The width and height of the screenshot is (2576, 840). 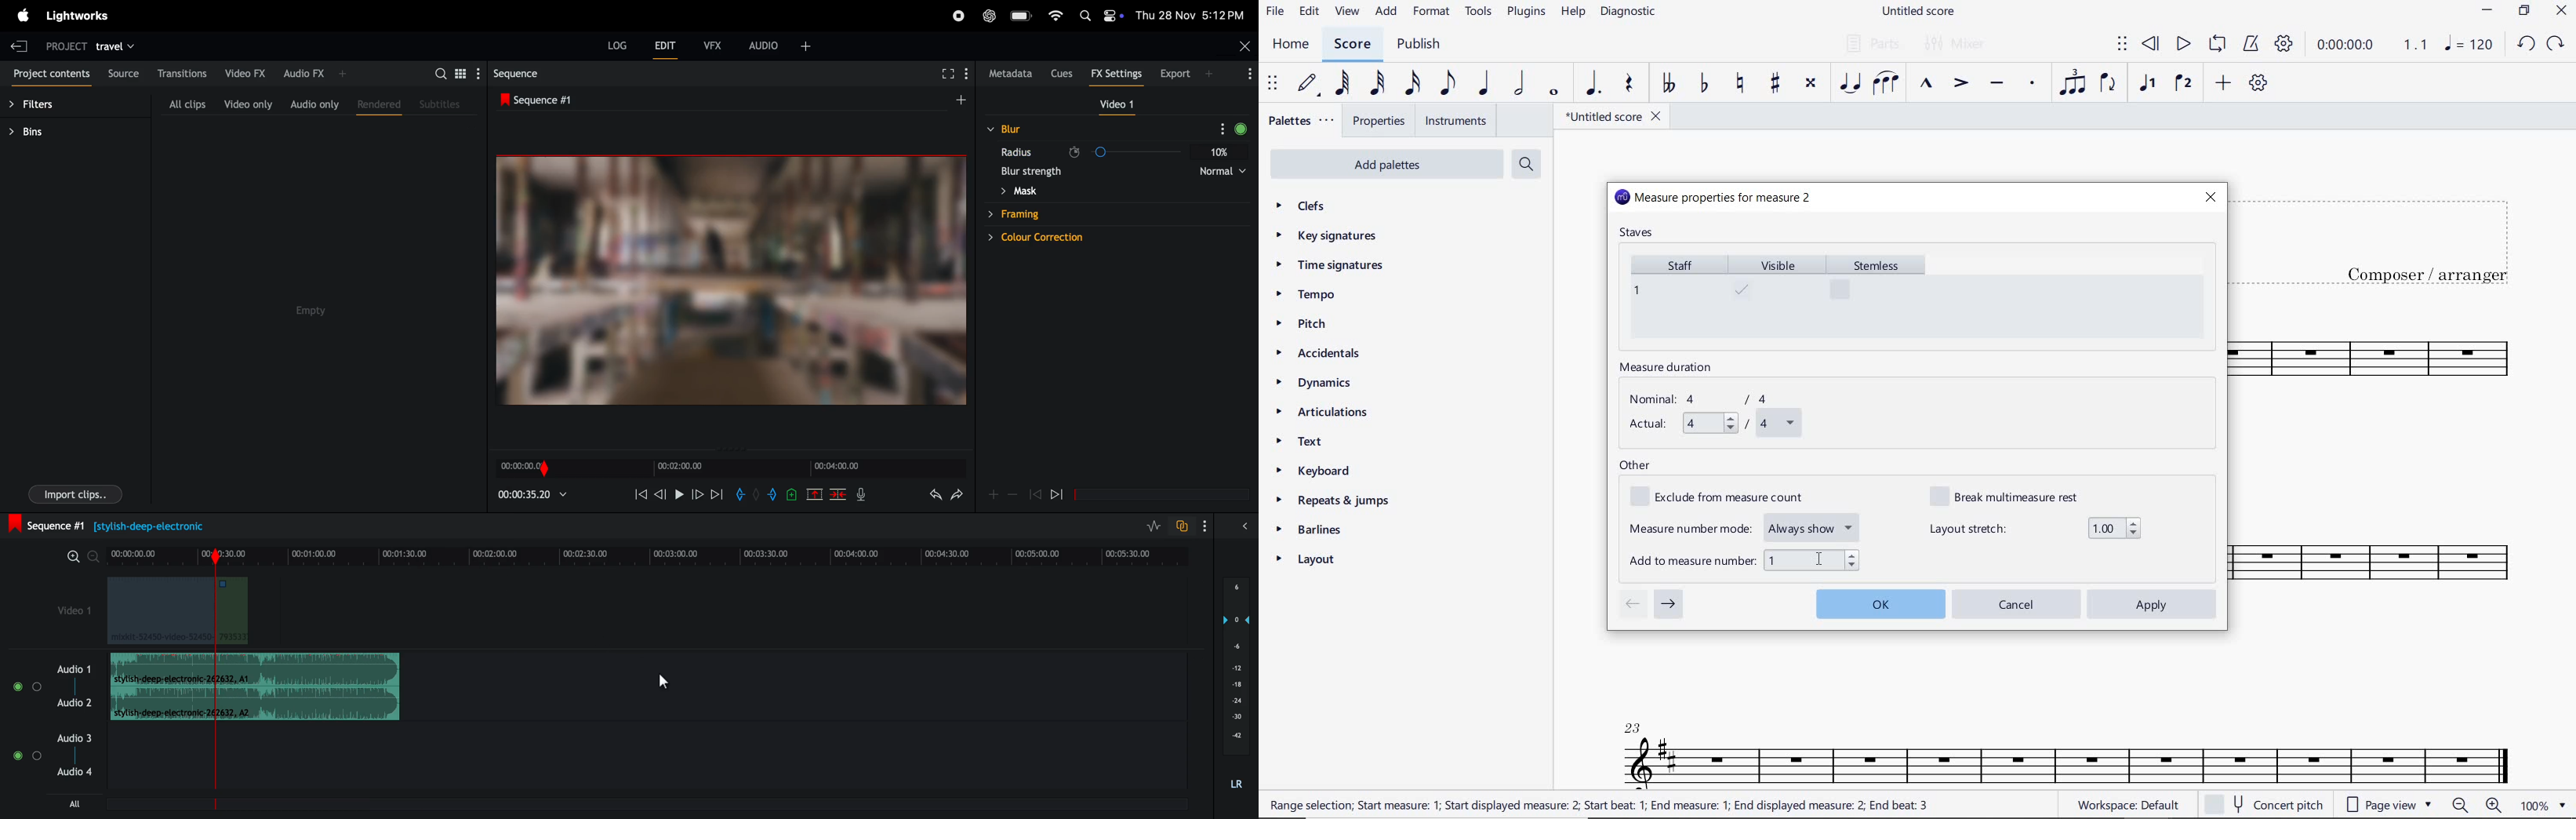 I want to click on QUARTER NOTE, so click(x=1484, y=84).